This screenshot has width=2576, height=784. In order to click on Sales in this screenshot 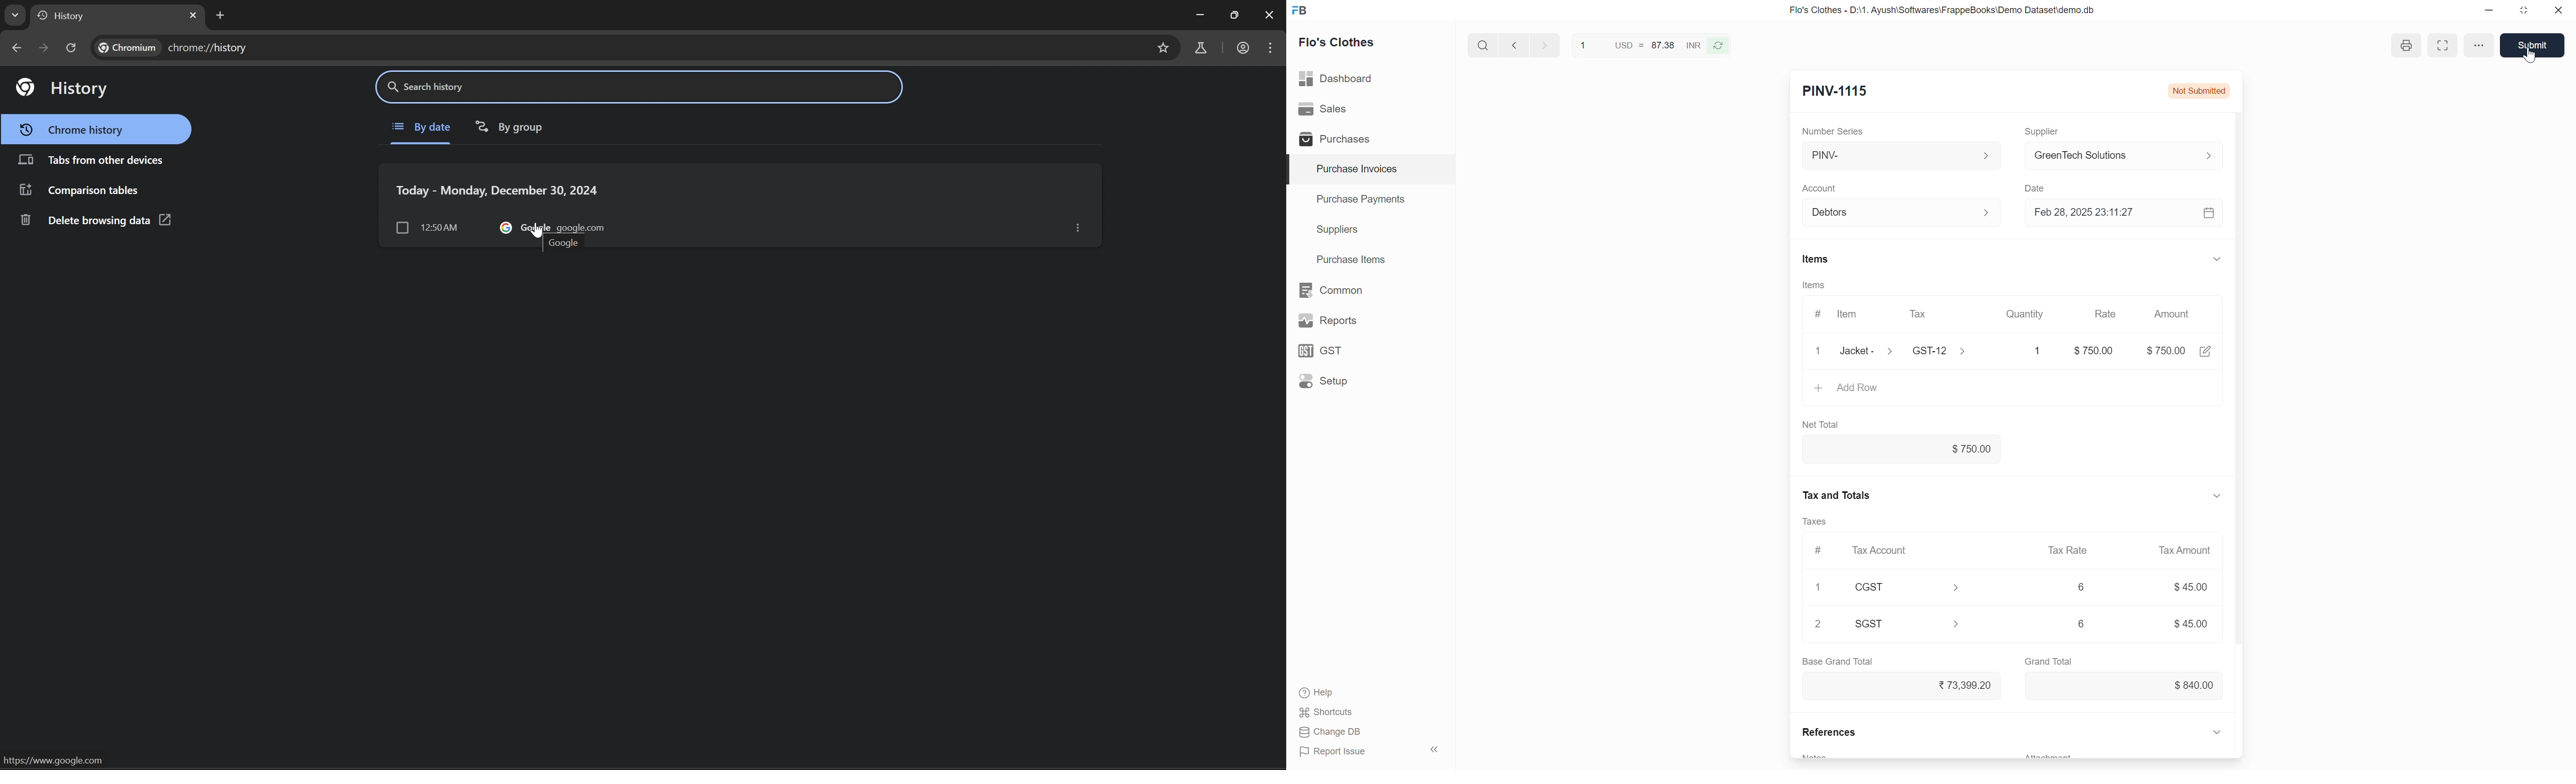, I will do `click(1370, 109)`.